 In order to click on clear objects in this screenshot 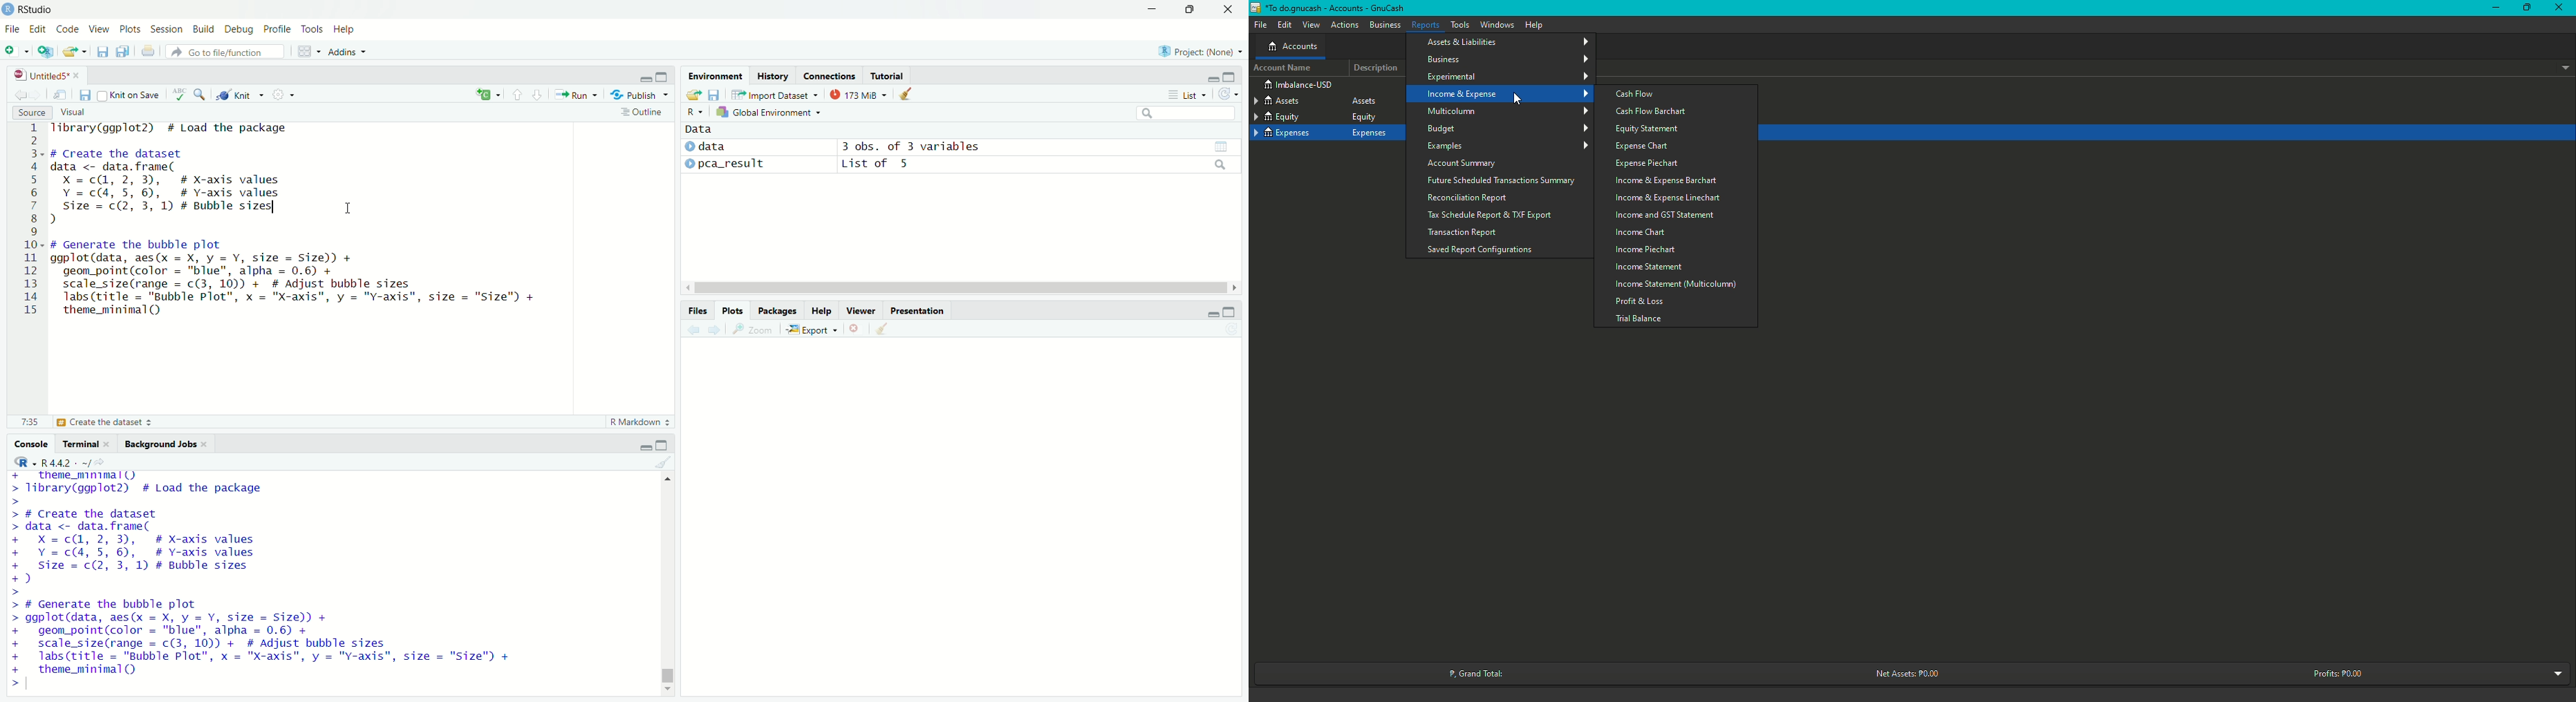, I will do `click(907, 93)`.